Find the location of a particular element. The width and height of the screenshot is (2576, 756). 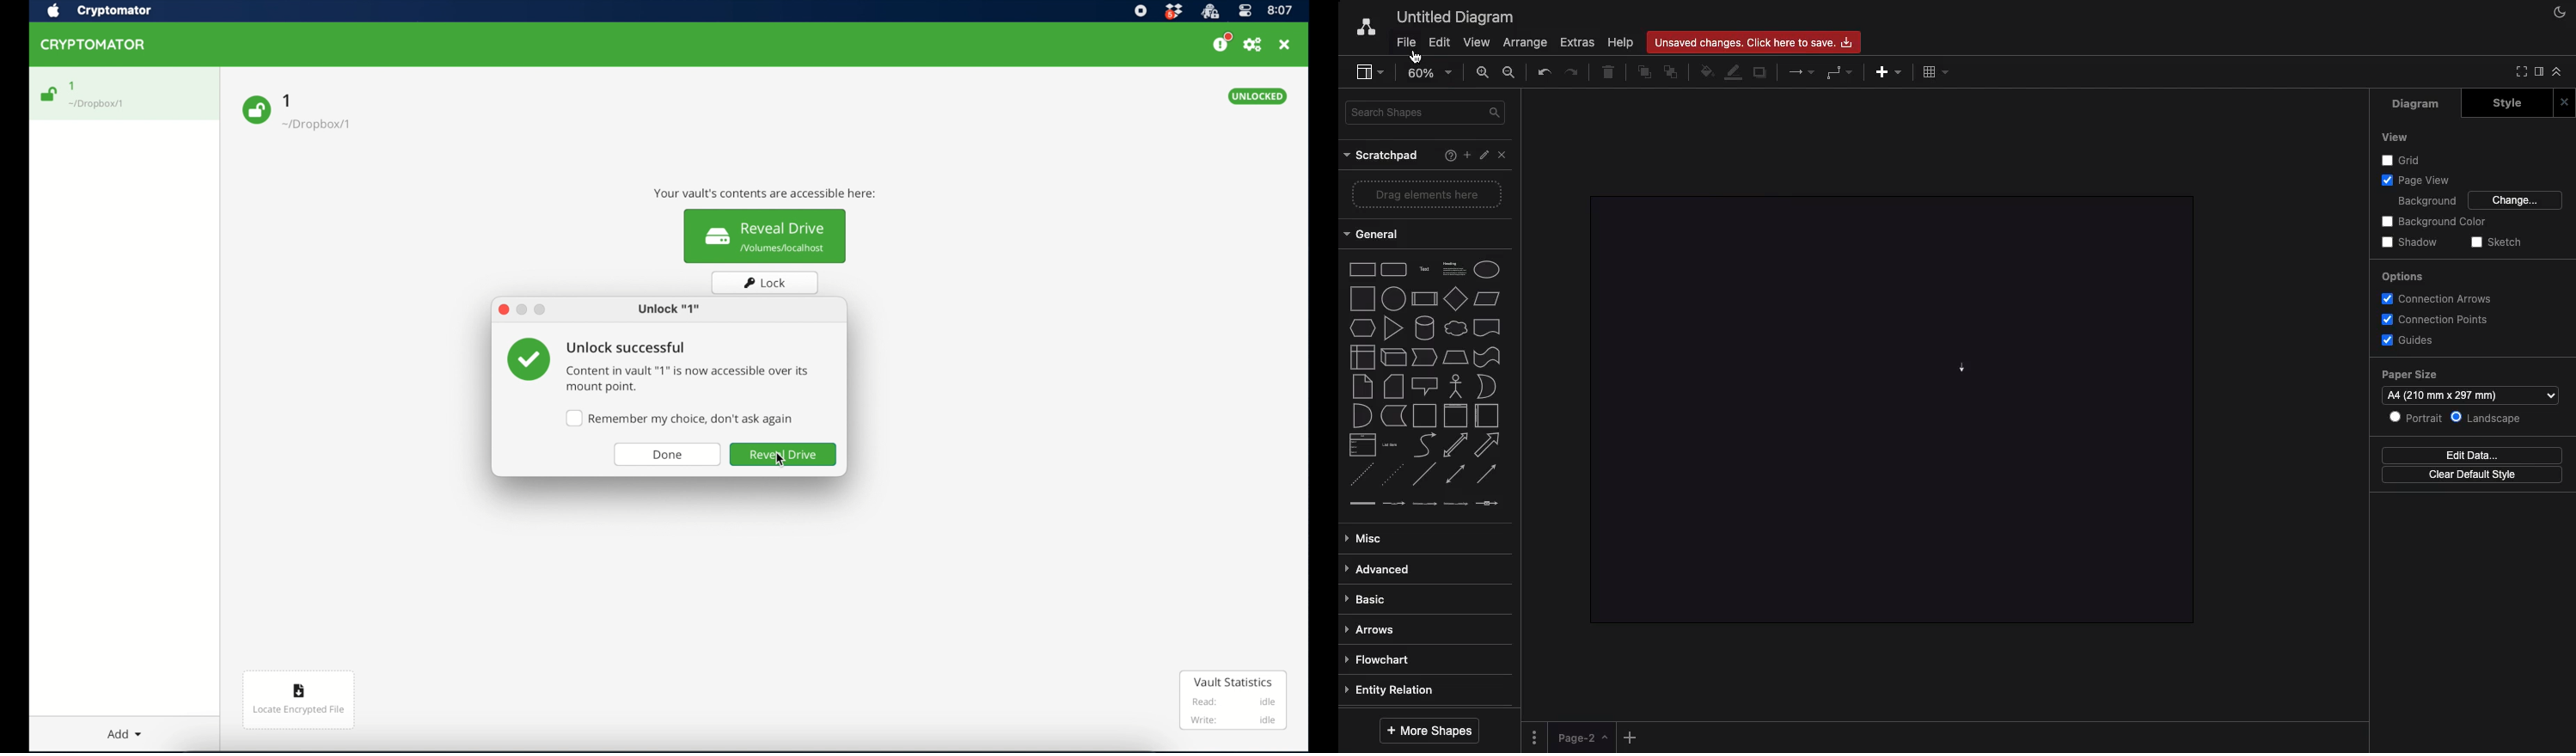

Collapse is located at coordinates (2557, 70).